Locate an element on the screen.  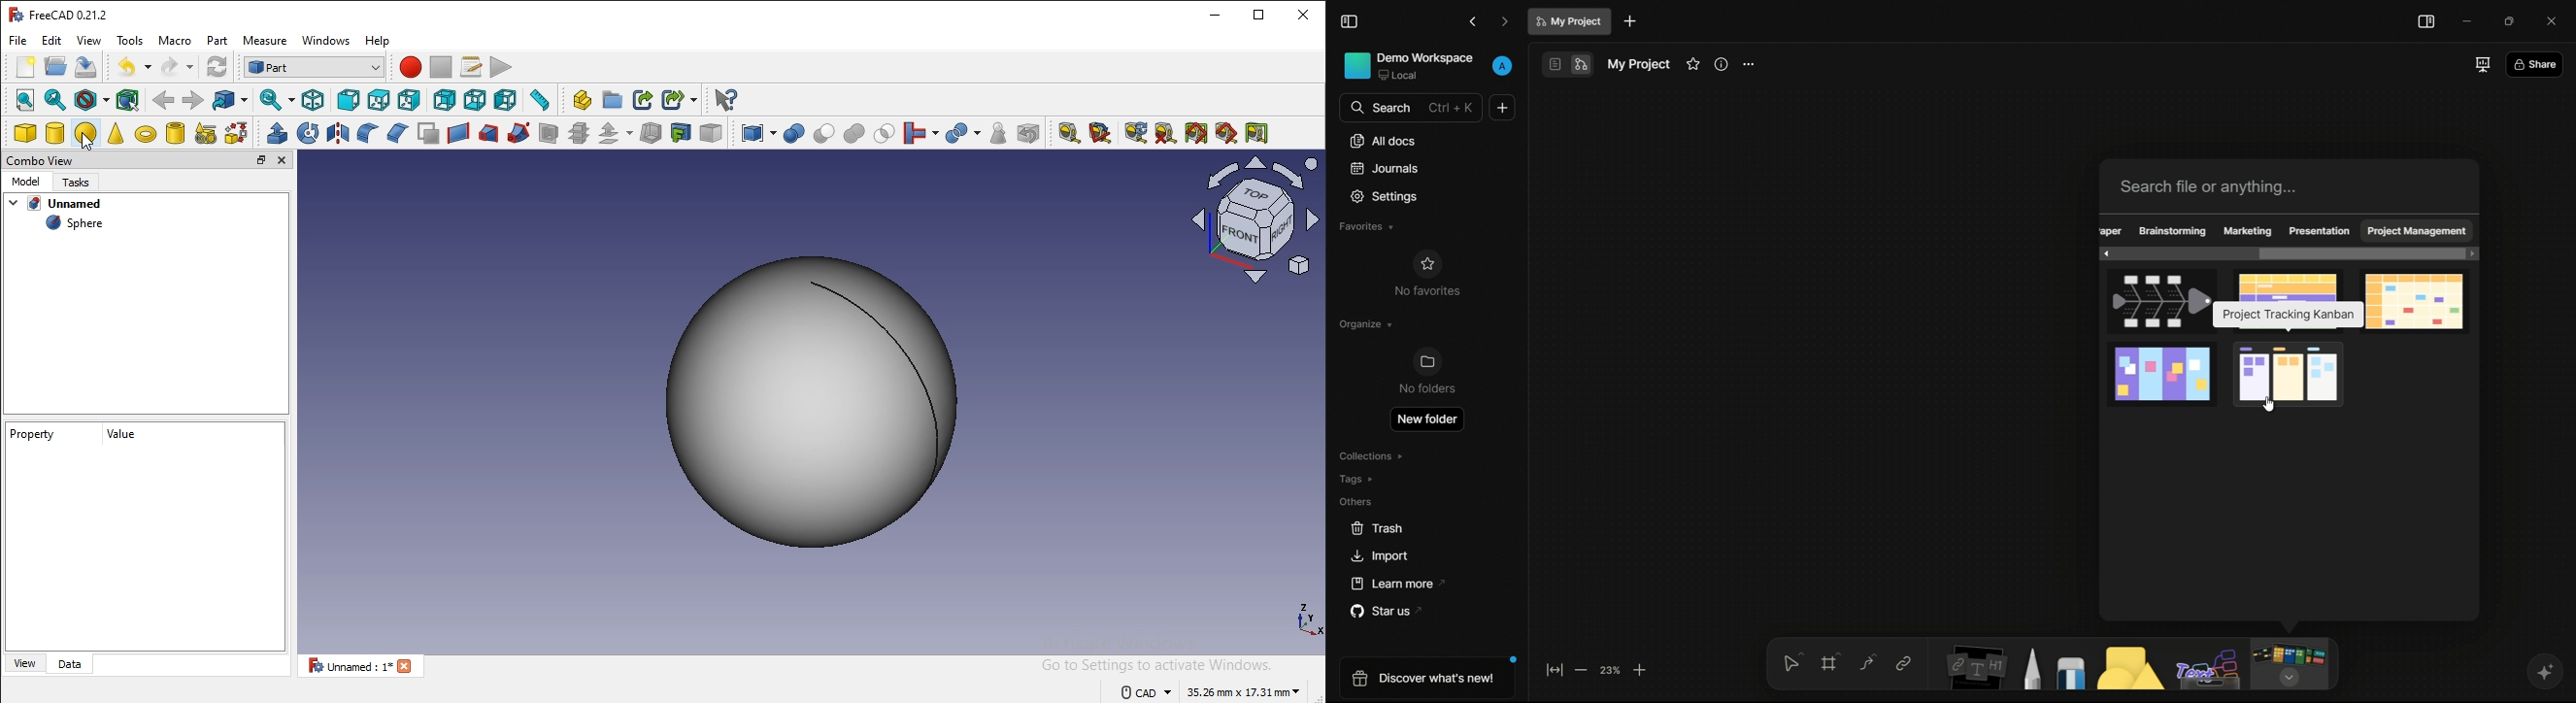
shapes is located at coordinates (2128, 667).